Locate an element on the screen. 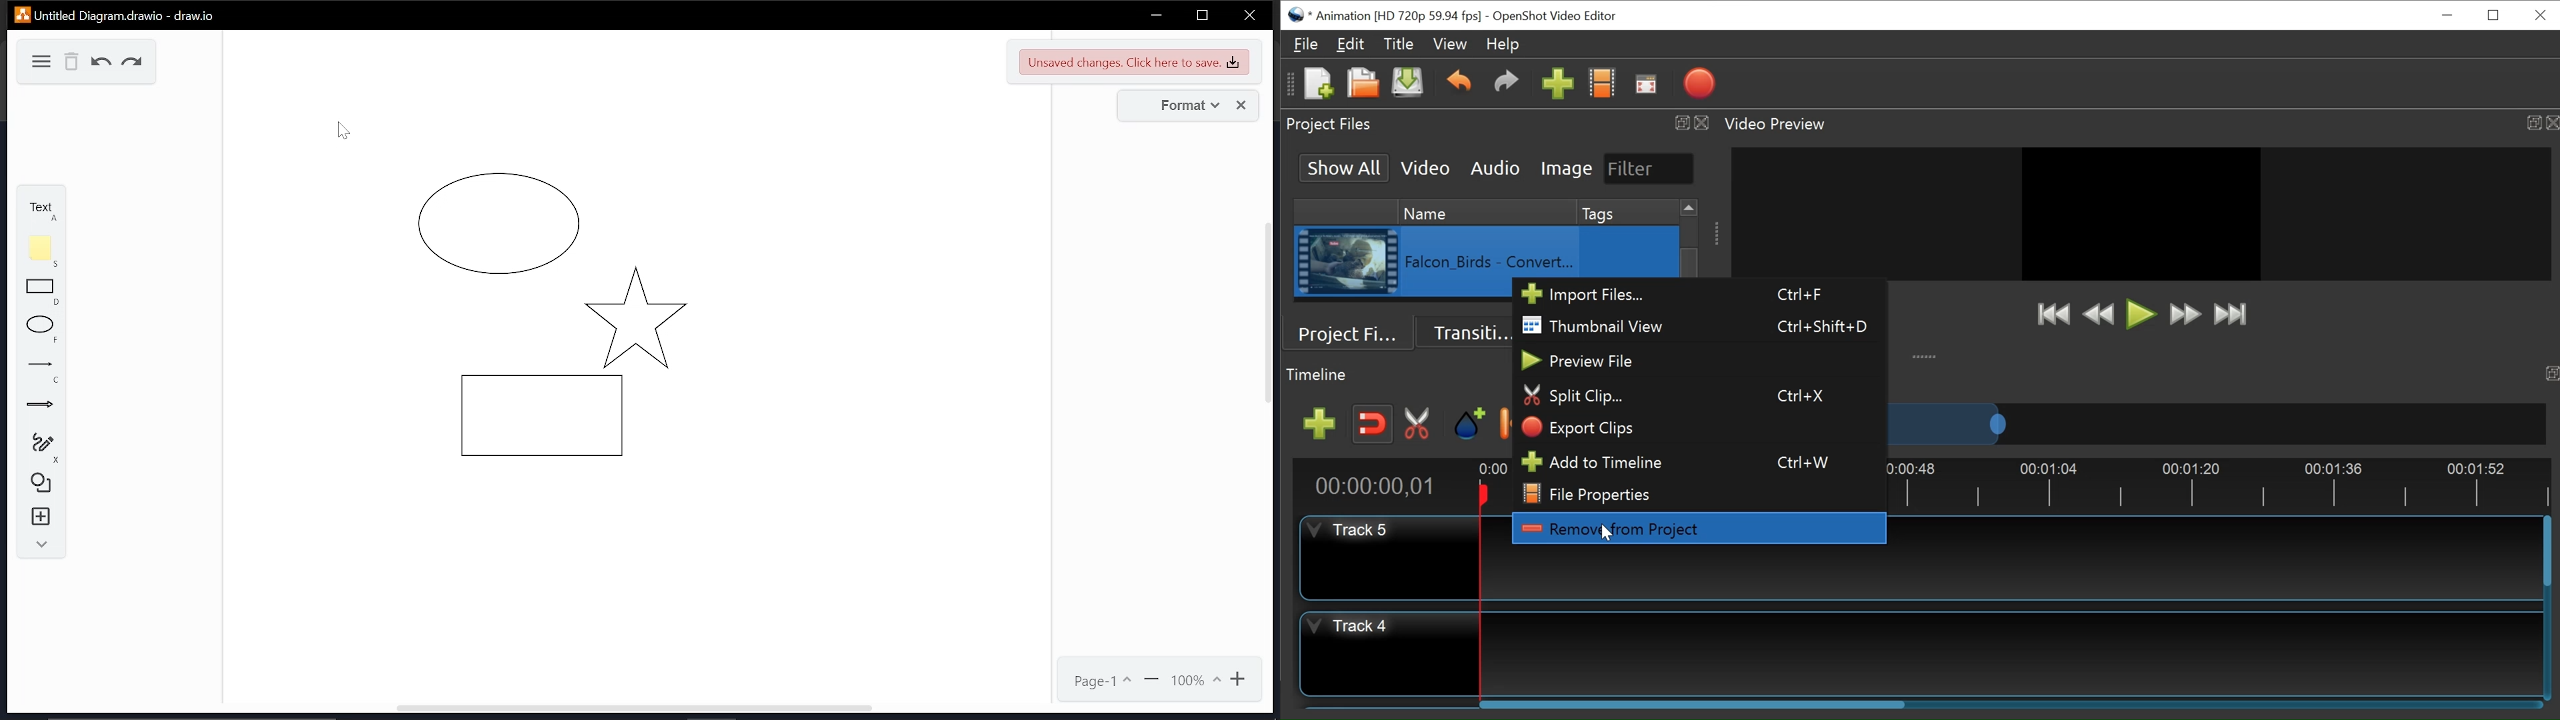 The width and height of the screenshot is (2576, 728). Horizontal scrollbar is located at coordinates (634, 710).